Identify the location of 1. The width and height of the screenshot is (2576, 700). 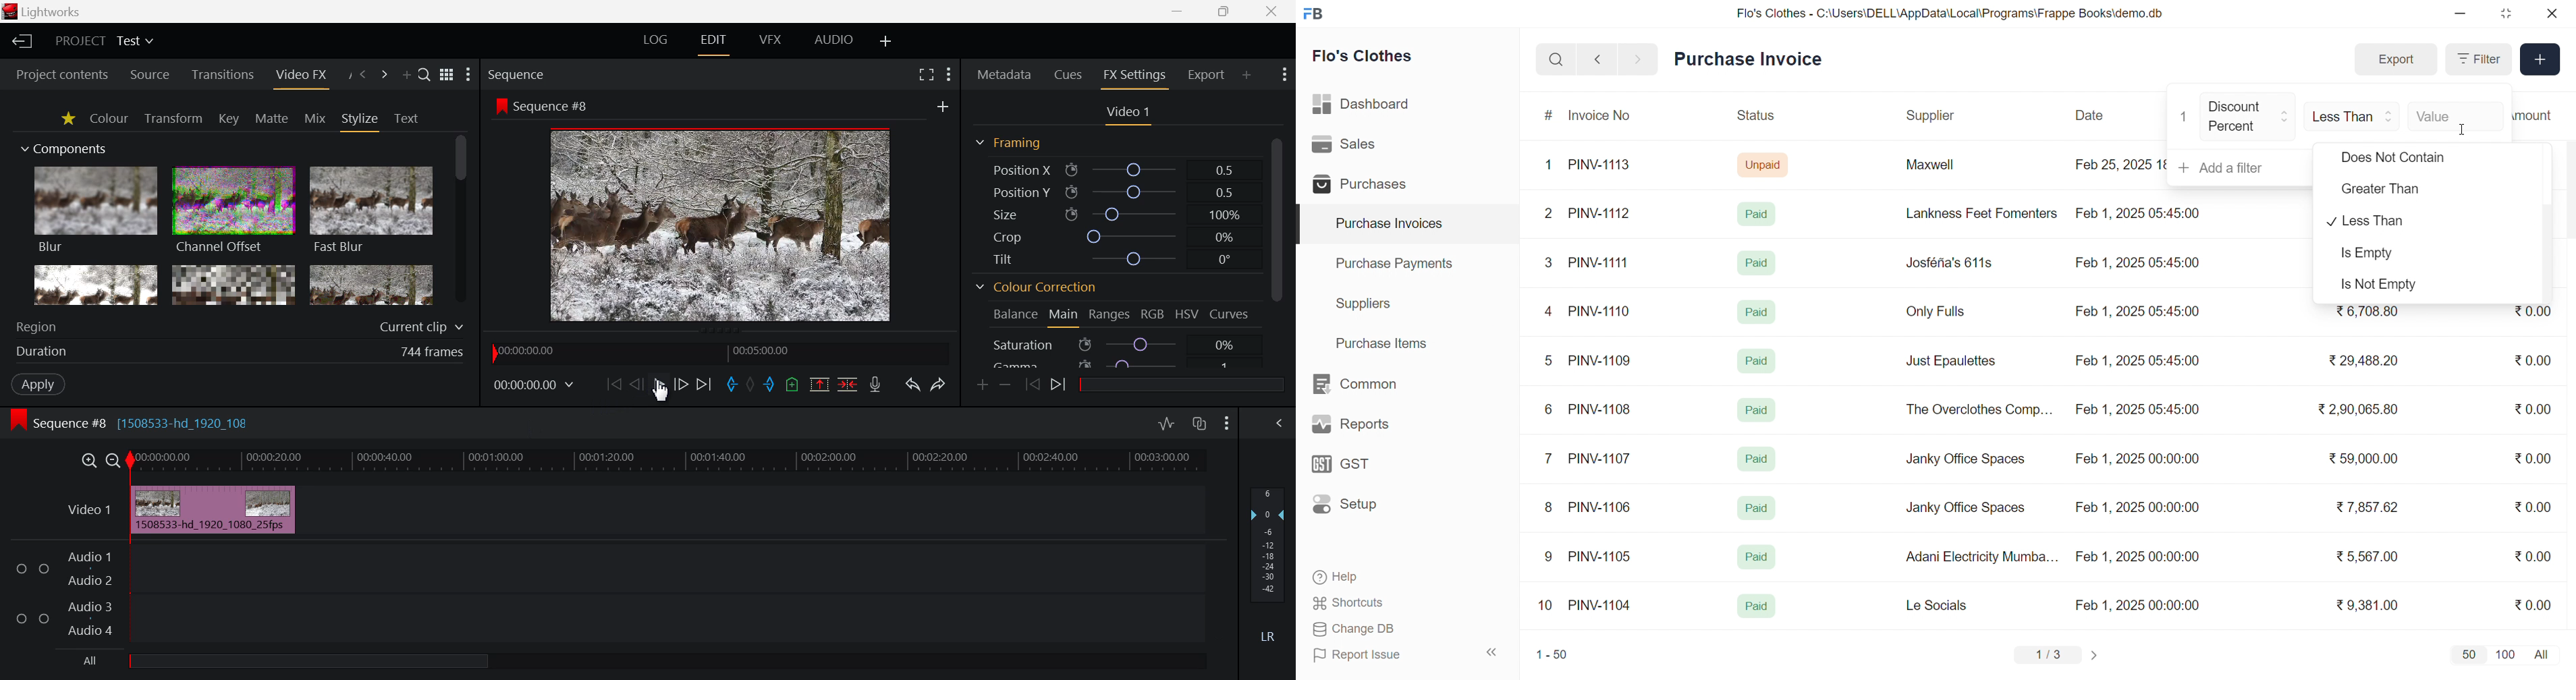
(2185, 117).